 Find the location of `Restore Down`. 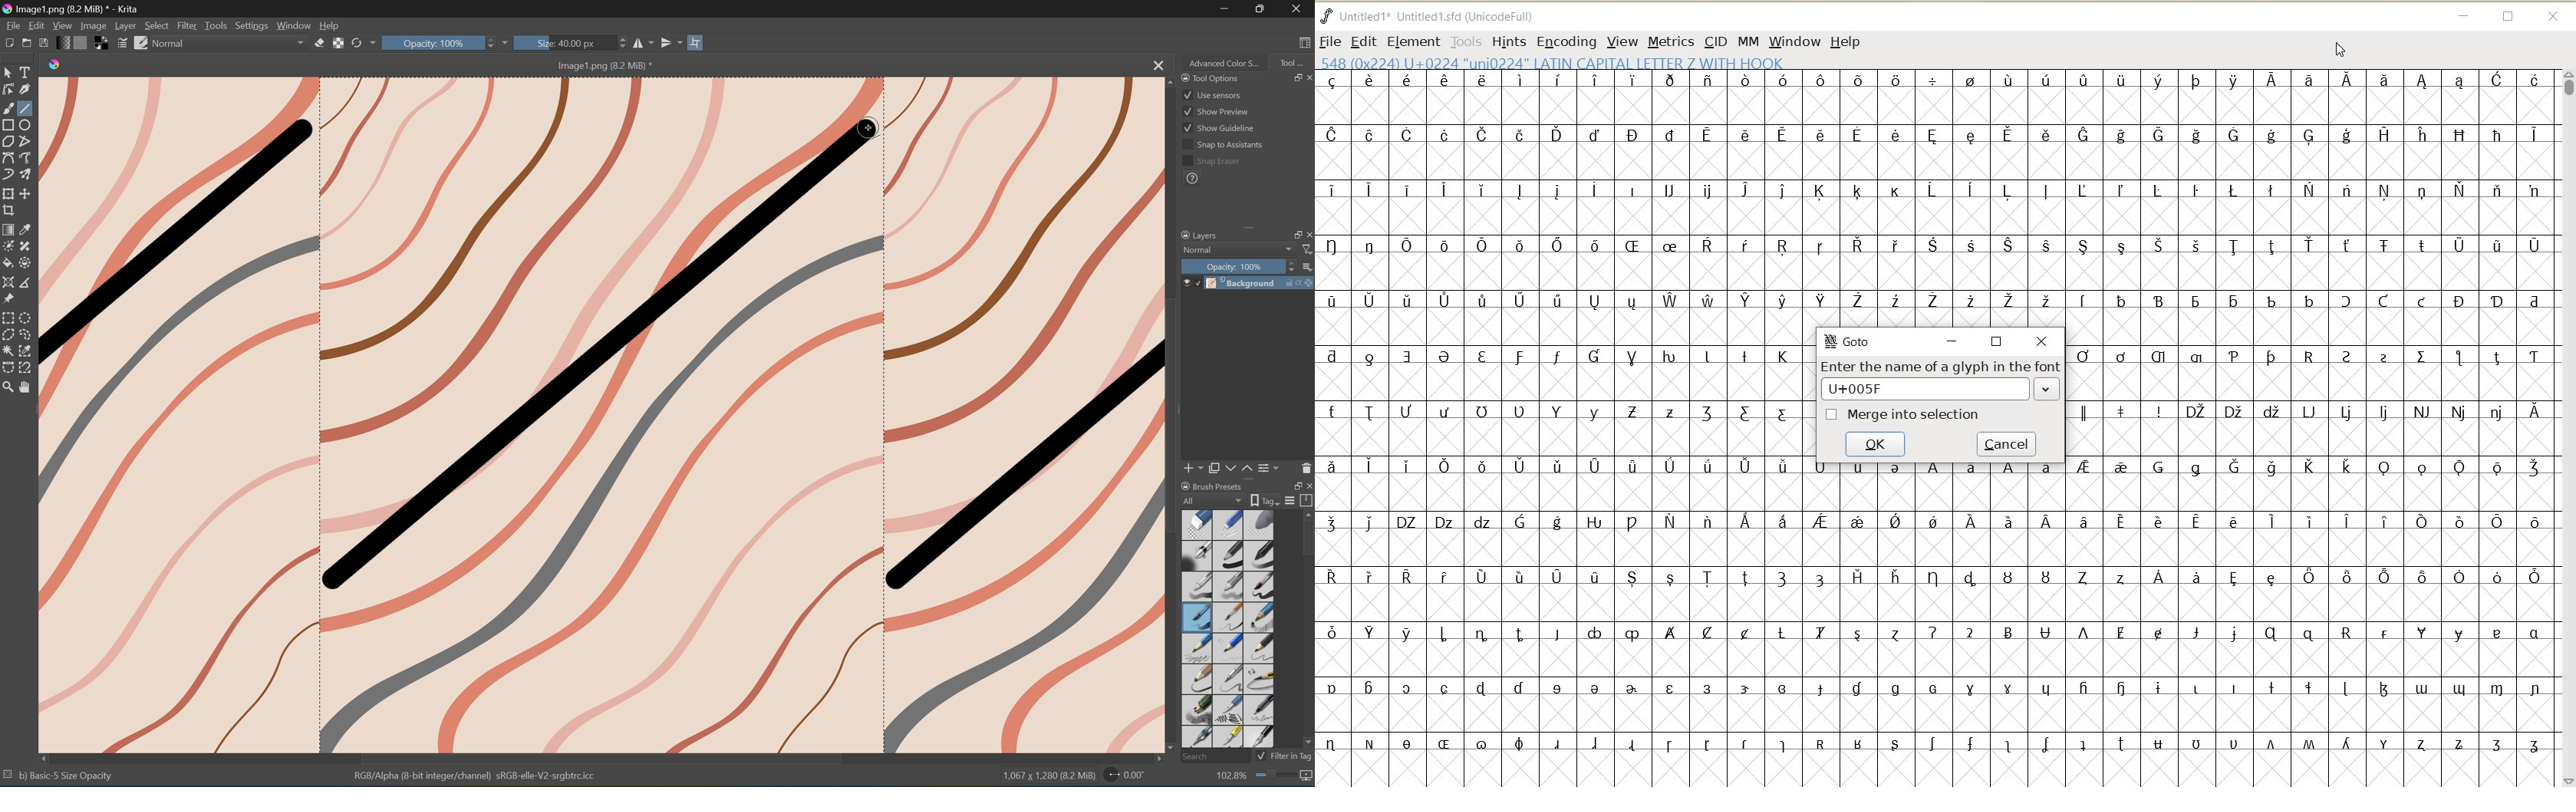

Restore Down is located at coordinates (1291, 234).